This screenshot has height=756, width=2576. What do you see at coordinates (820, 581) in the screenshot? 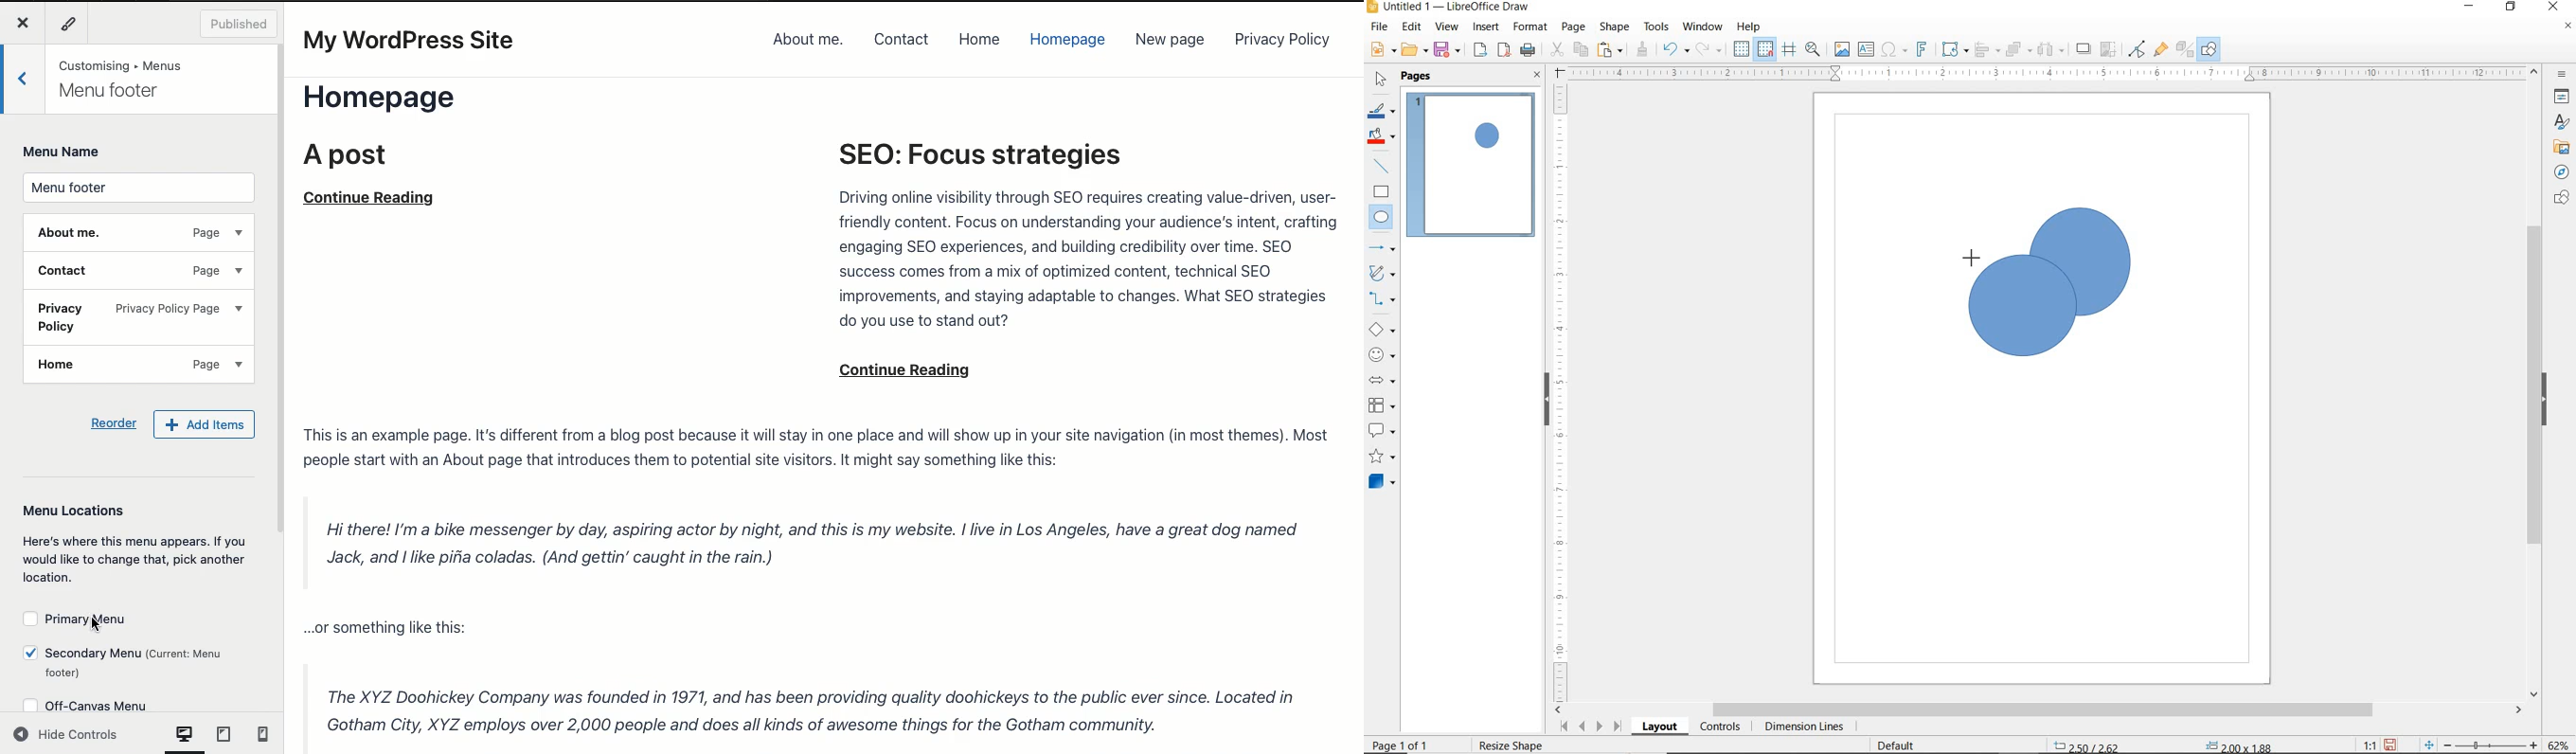
I see `Post content` at bounding box center [820, 581].